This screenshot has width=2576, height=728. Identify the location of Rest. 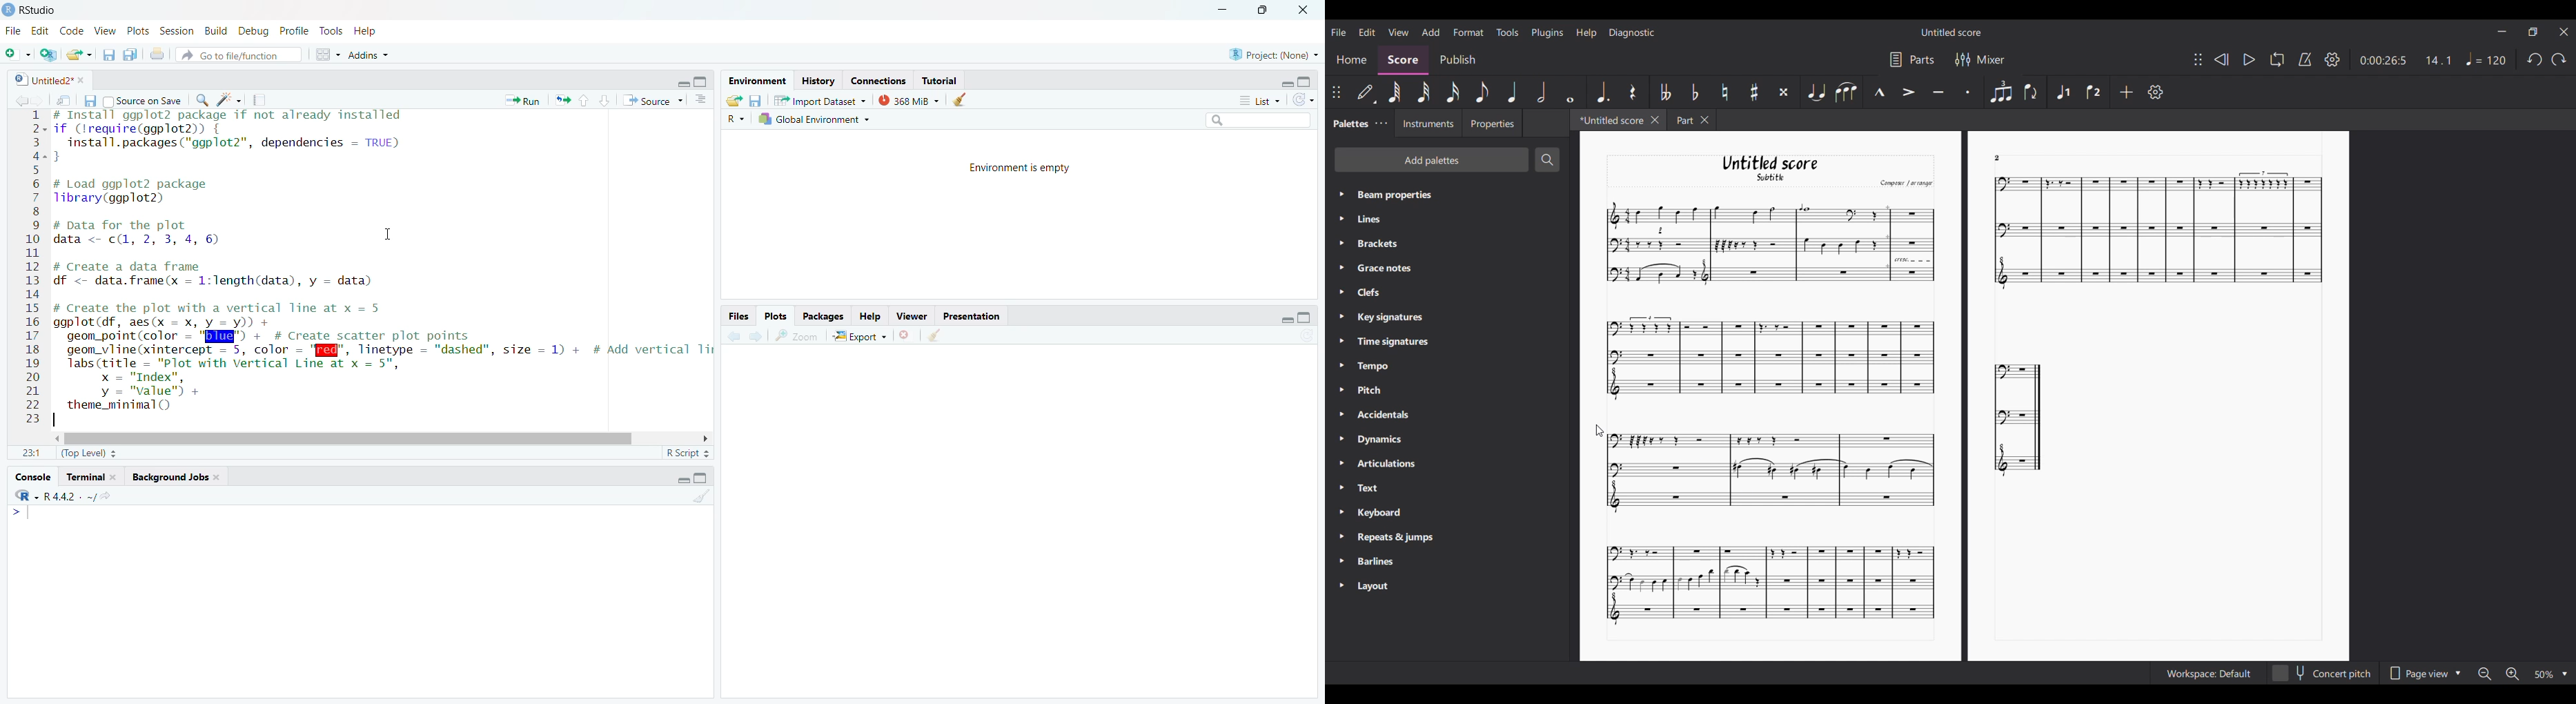
(1634, 92).